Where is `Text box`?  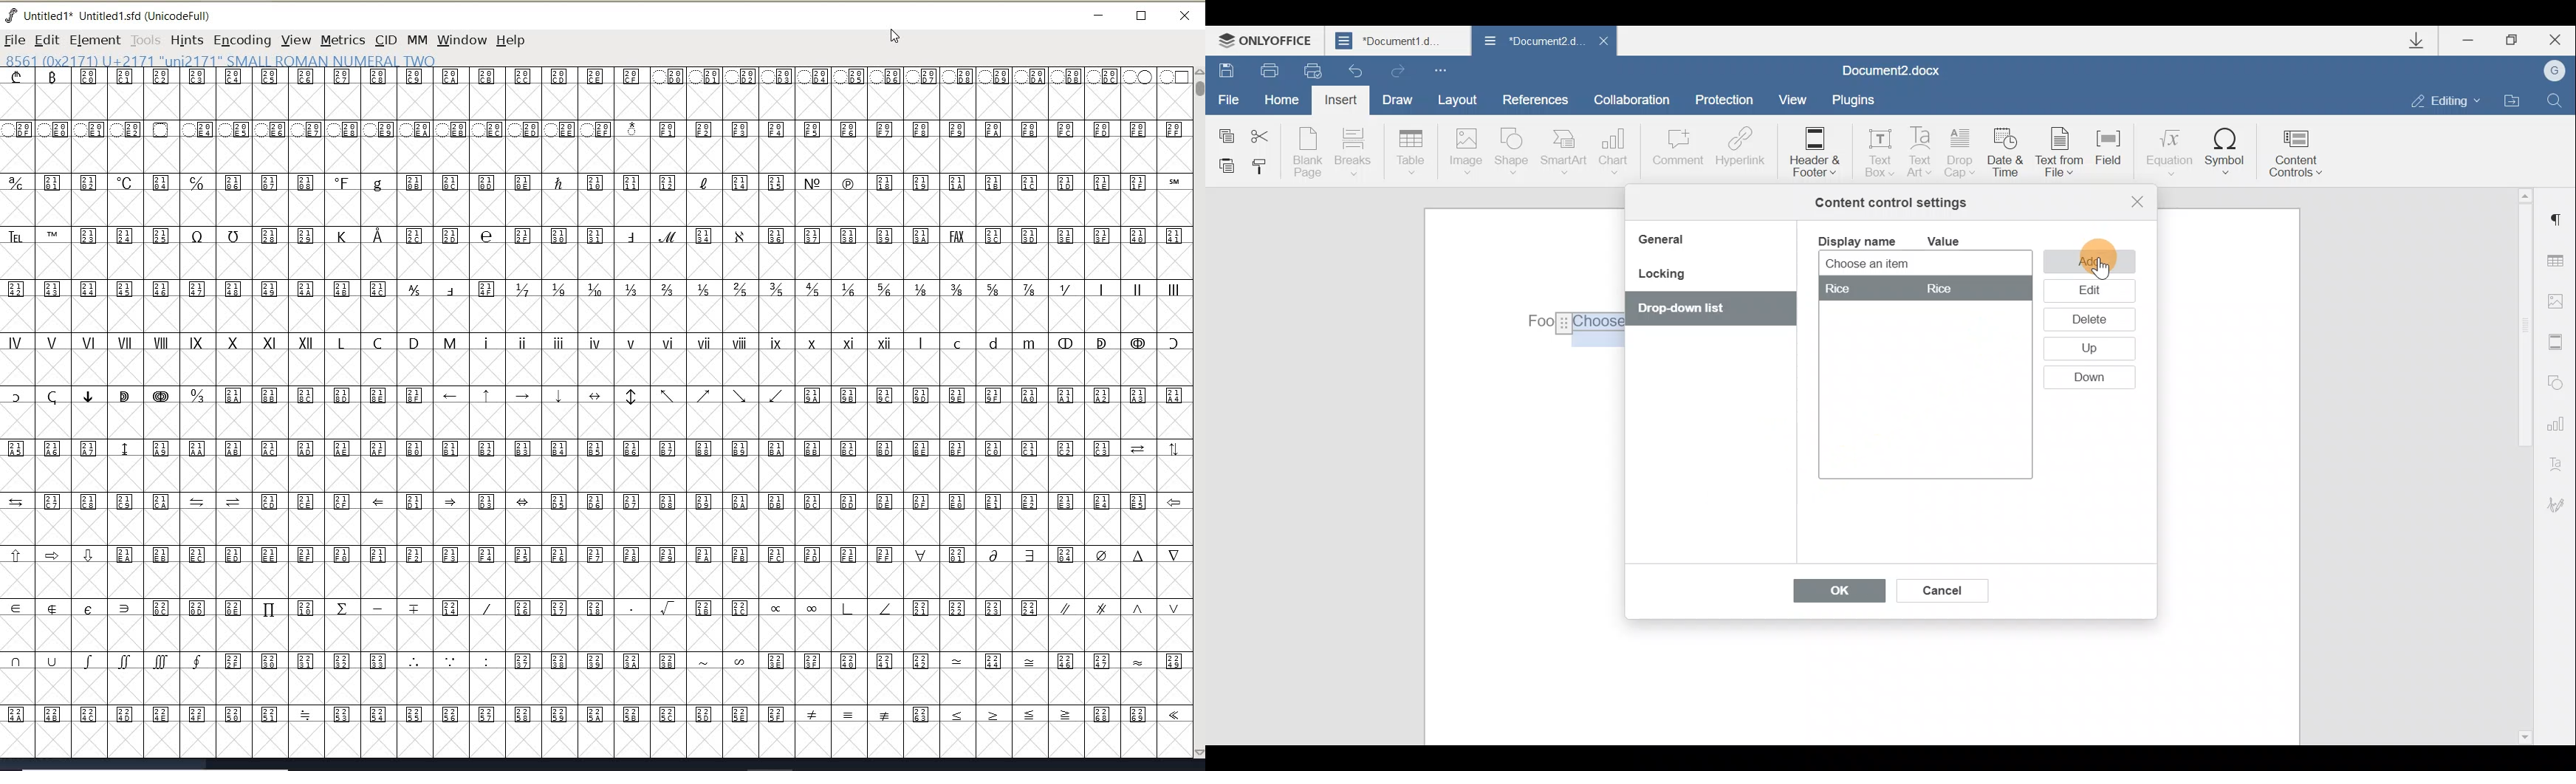 Text box is located at coordinates (1875, 148).